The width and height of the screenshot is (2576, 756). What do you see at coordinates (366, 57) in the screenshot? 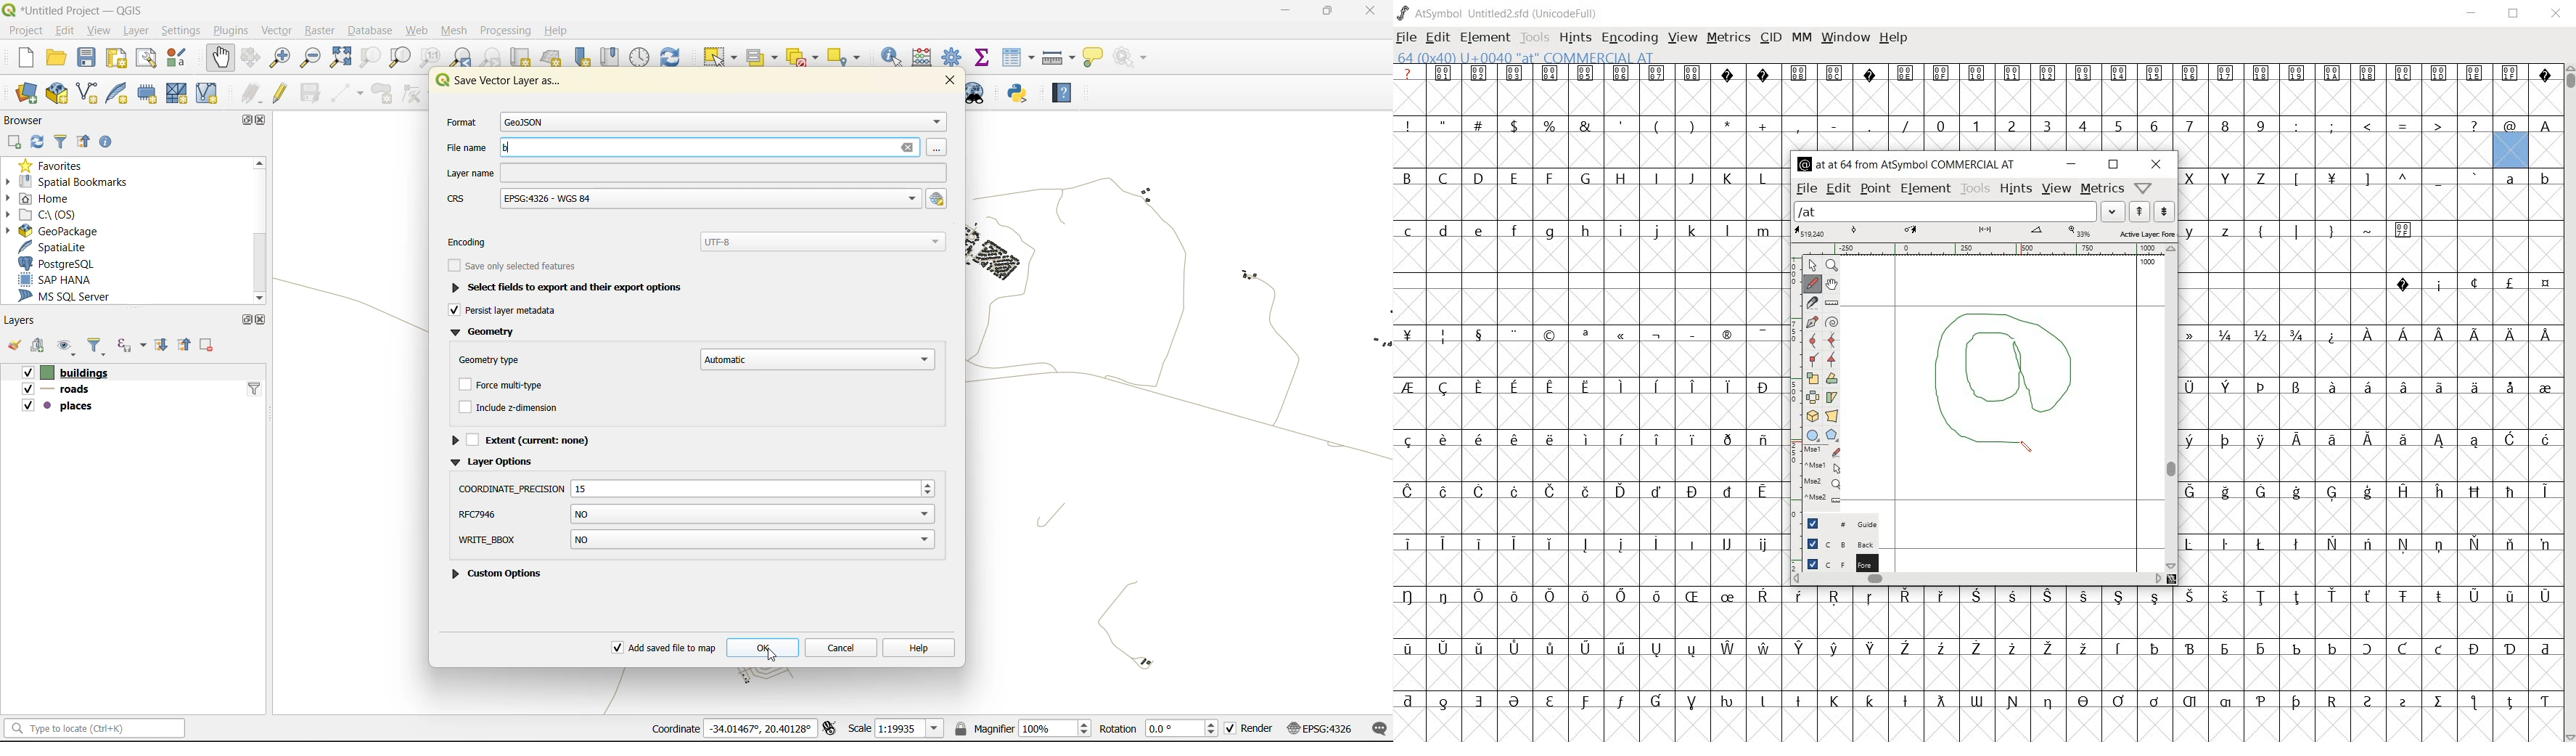
I see `zoom selection` at bounding box center [366, 57].